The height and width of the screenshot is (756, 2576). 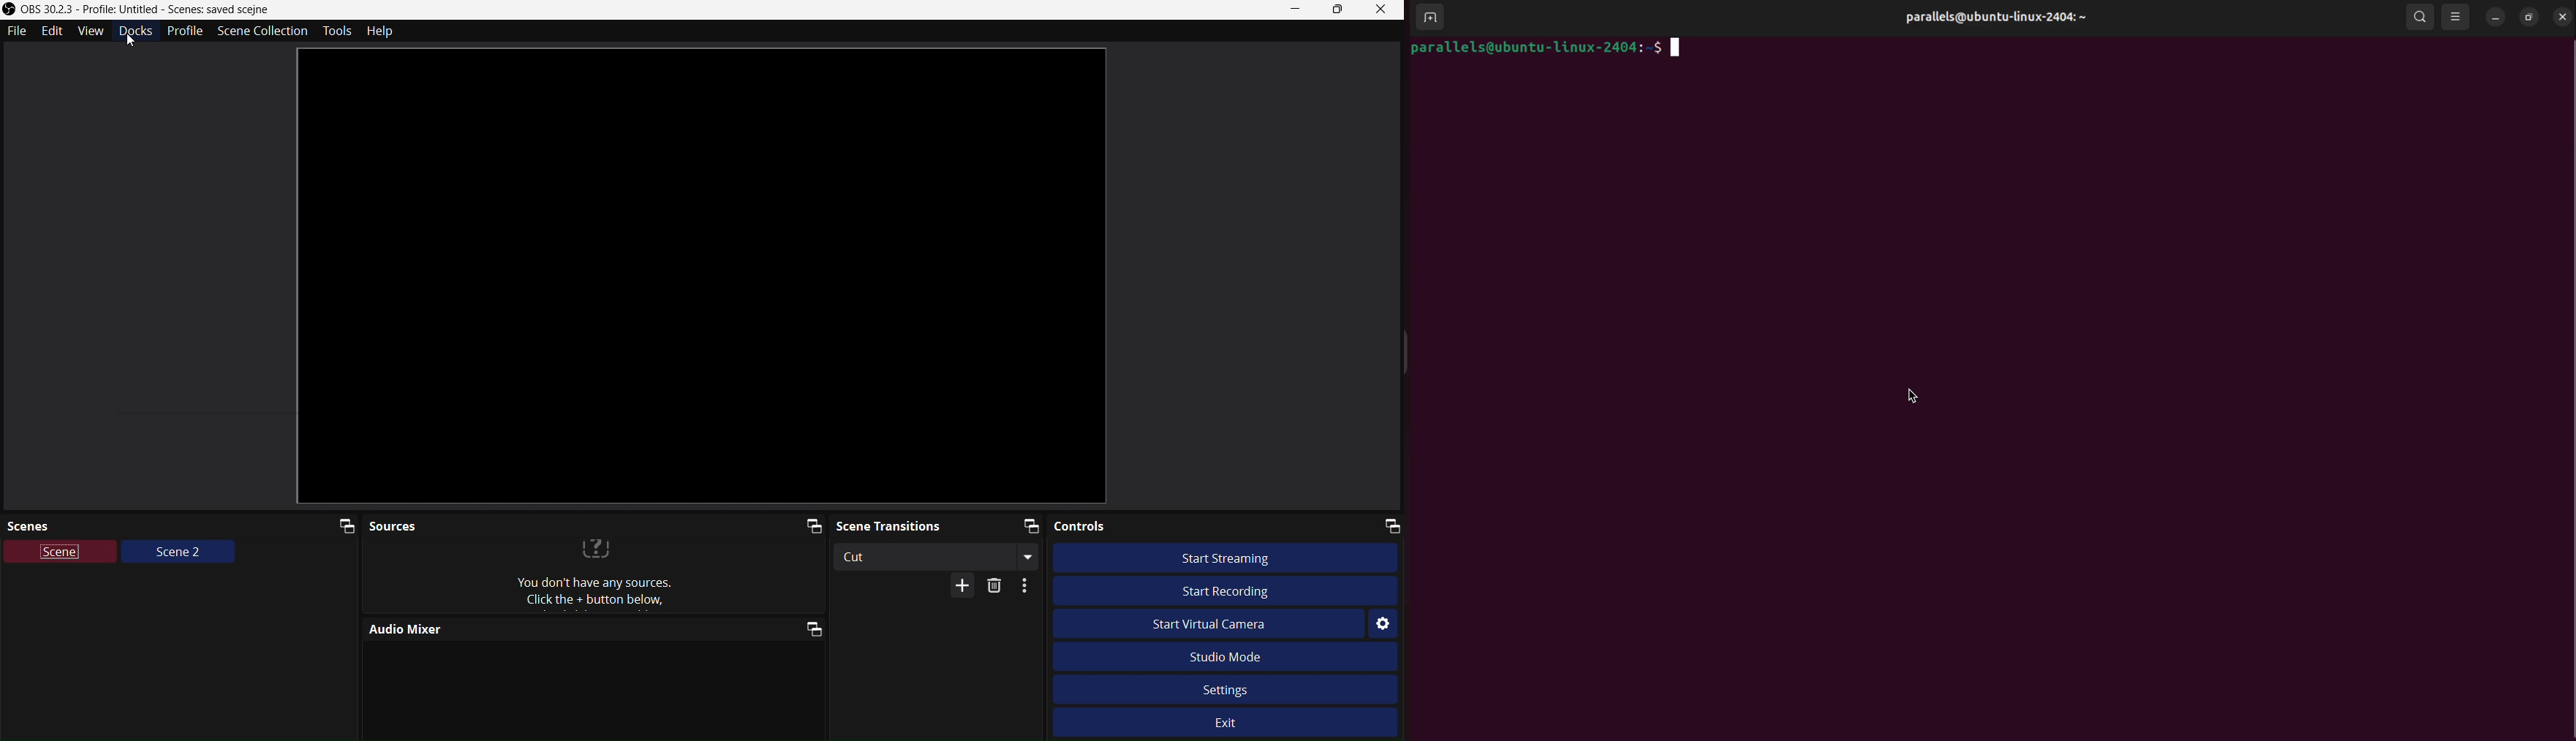 I want to click on Profile, so click(x=184, y=31).